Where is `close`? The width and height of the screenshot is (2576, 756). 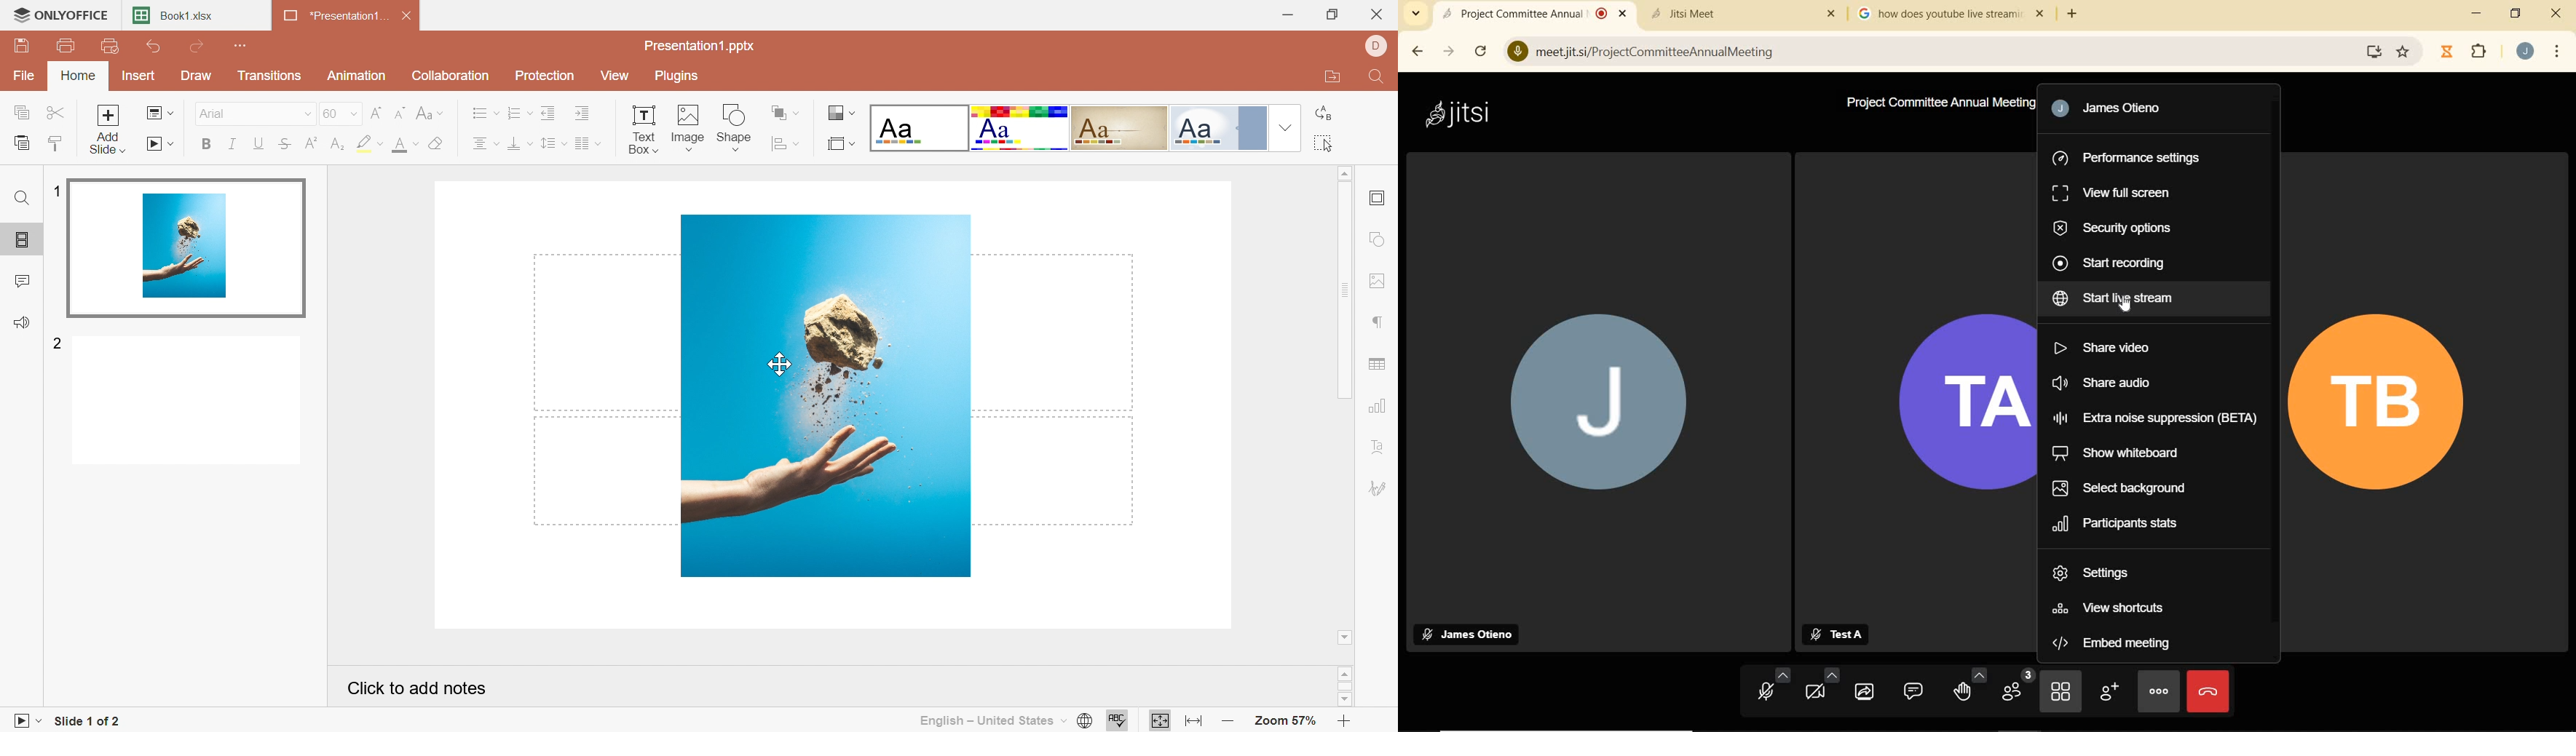
close is located at coordinates (2043, 15).